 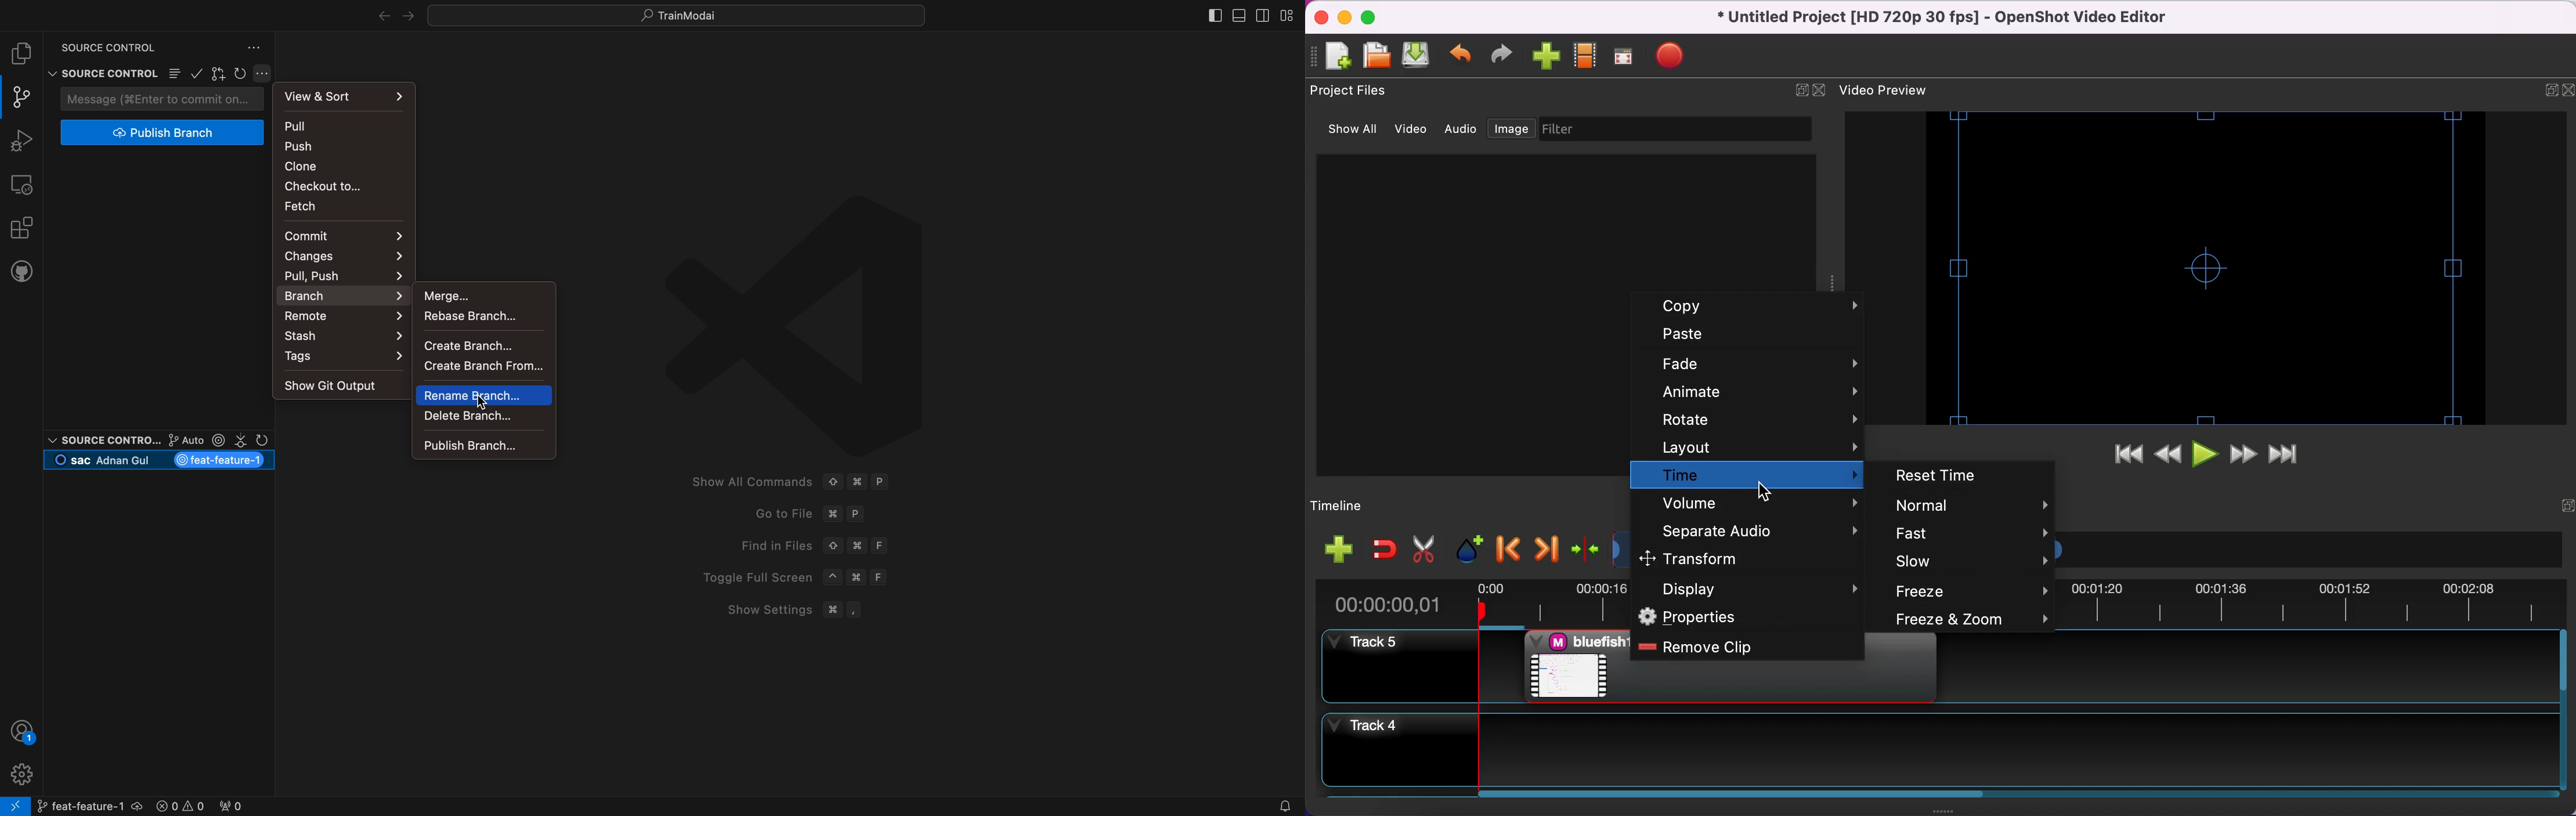 I want to click on add marker, so click(x=1468, y=550).